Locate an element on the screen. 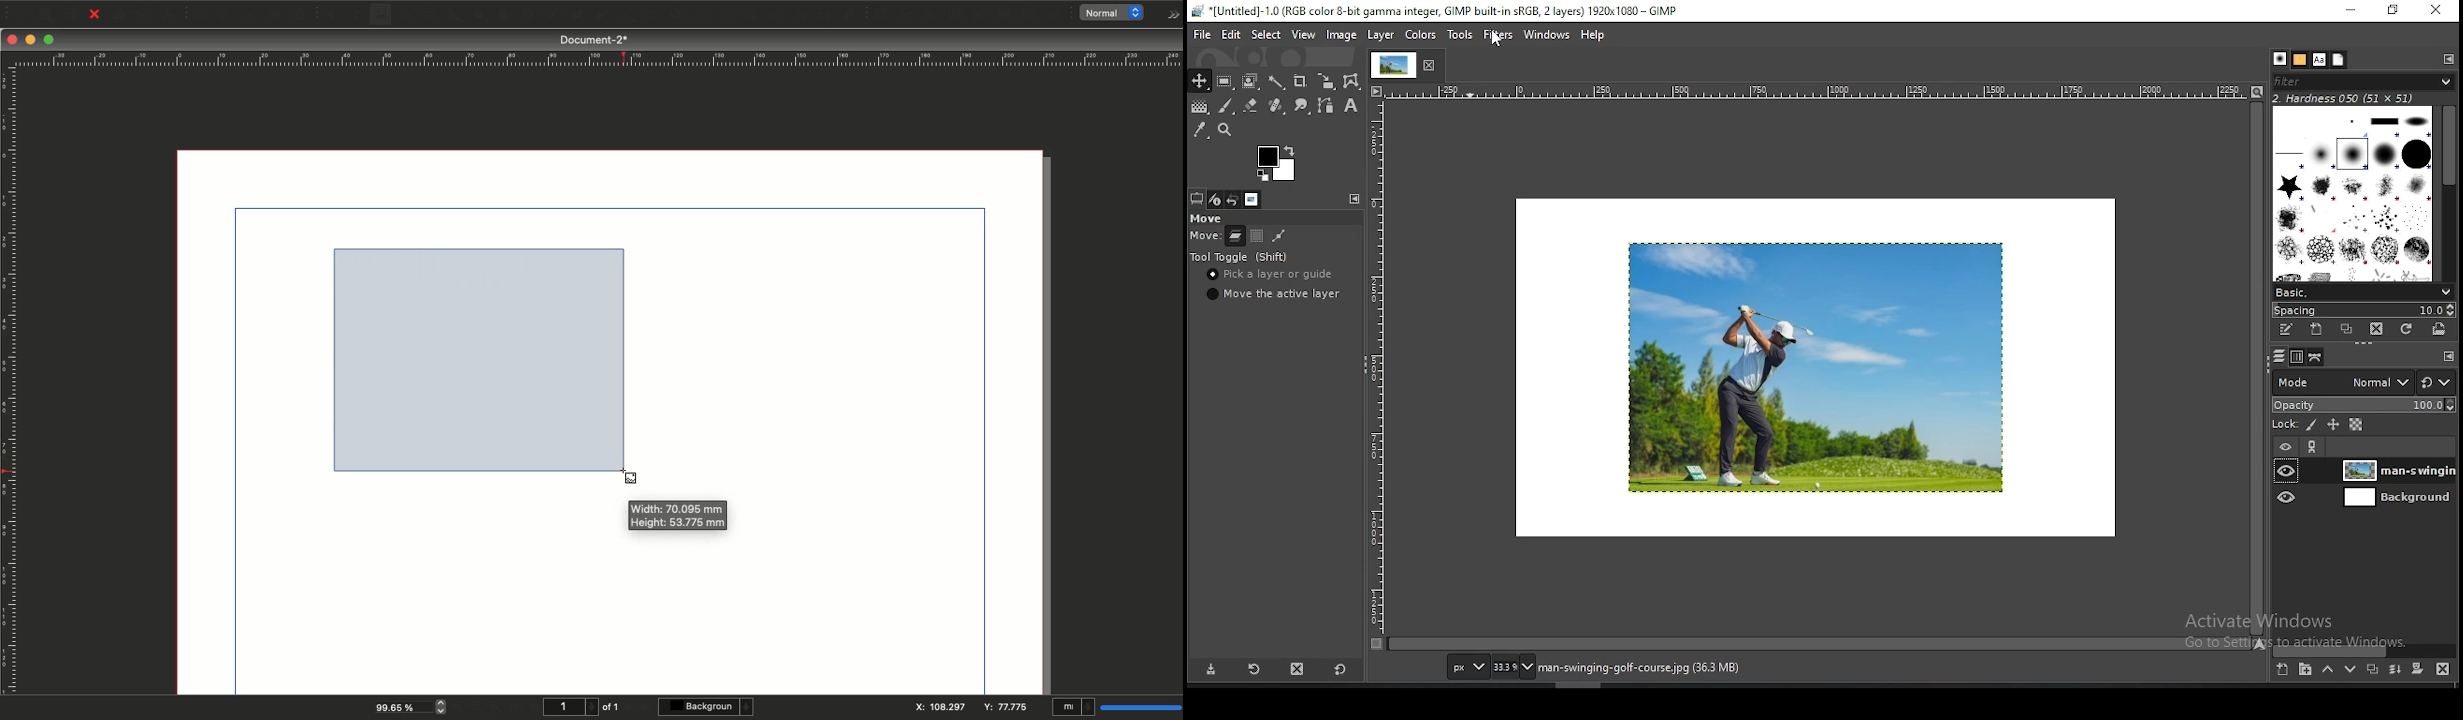  lock is located at coordinates (2286, 424).